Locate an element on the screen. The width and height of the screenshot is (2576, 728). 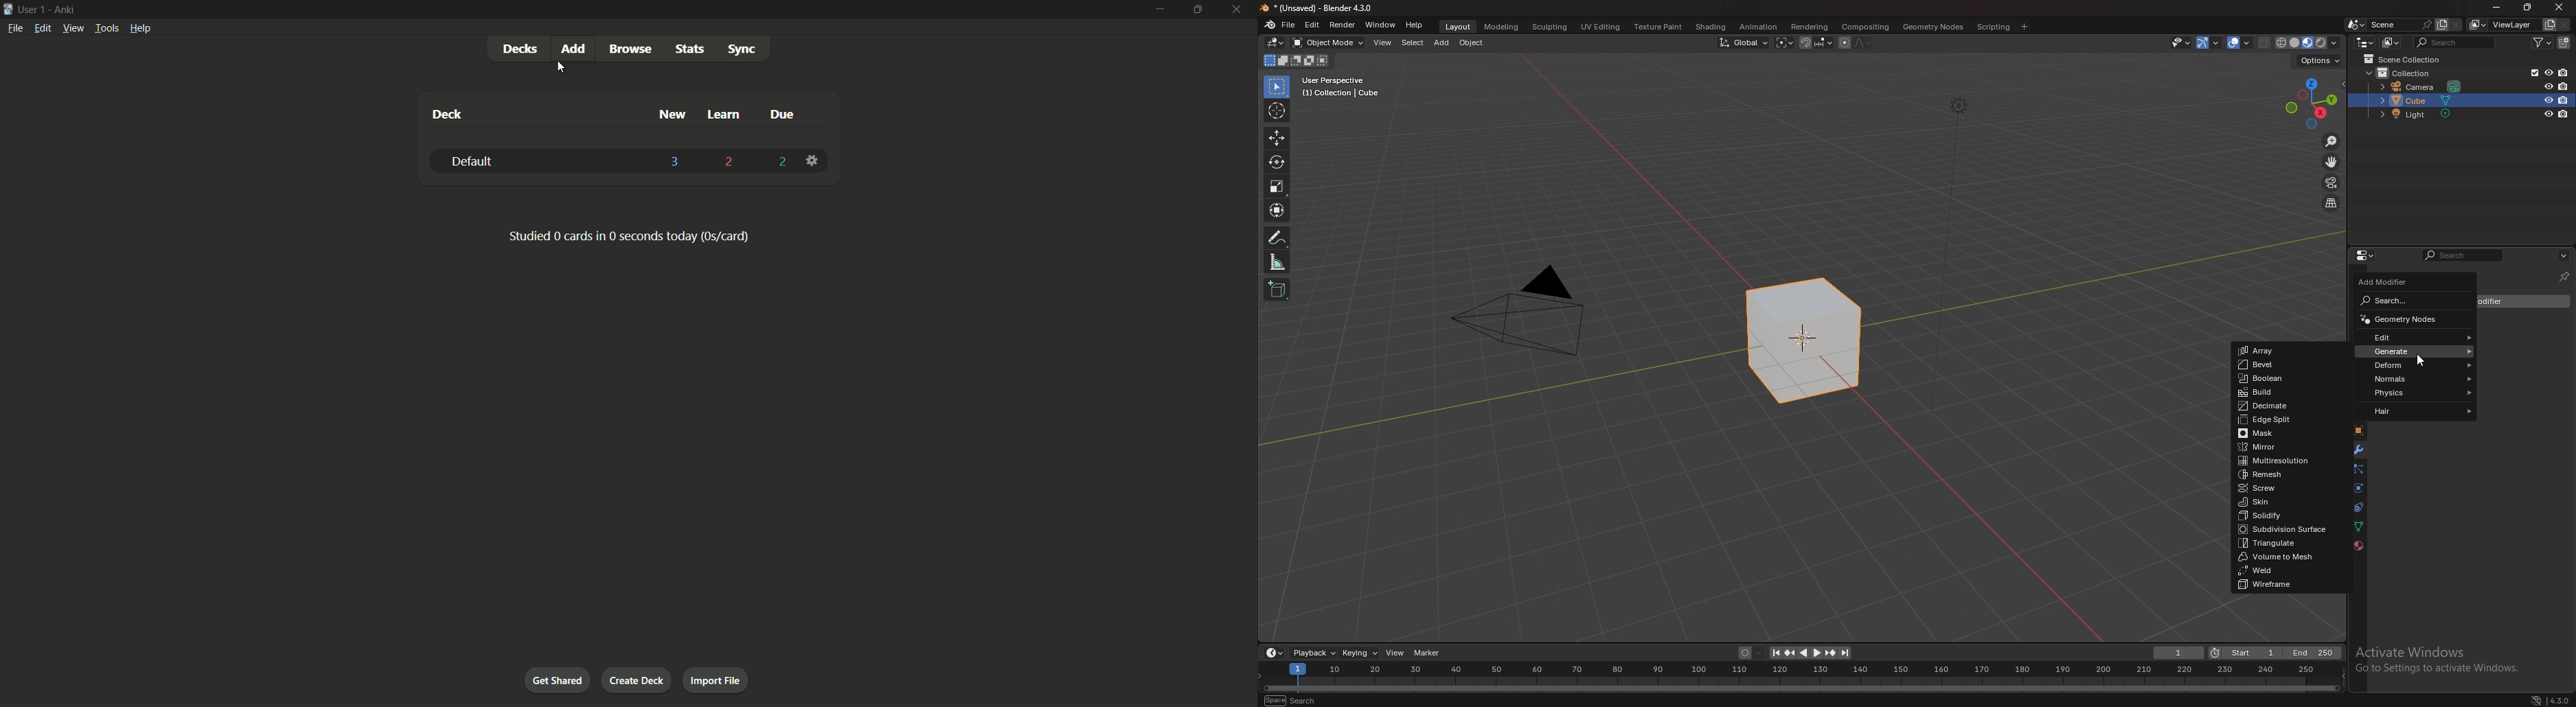
layout is located at coordinates (1459, 26).